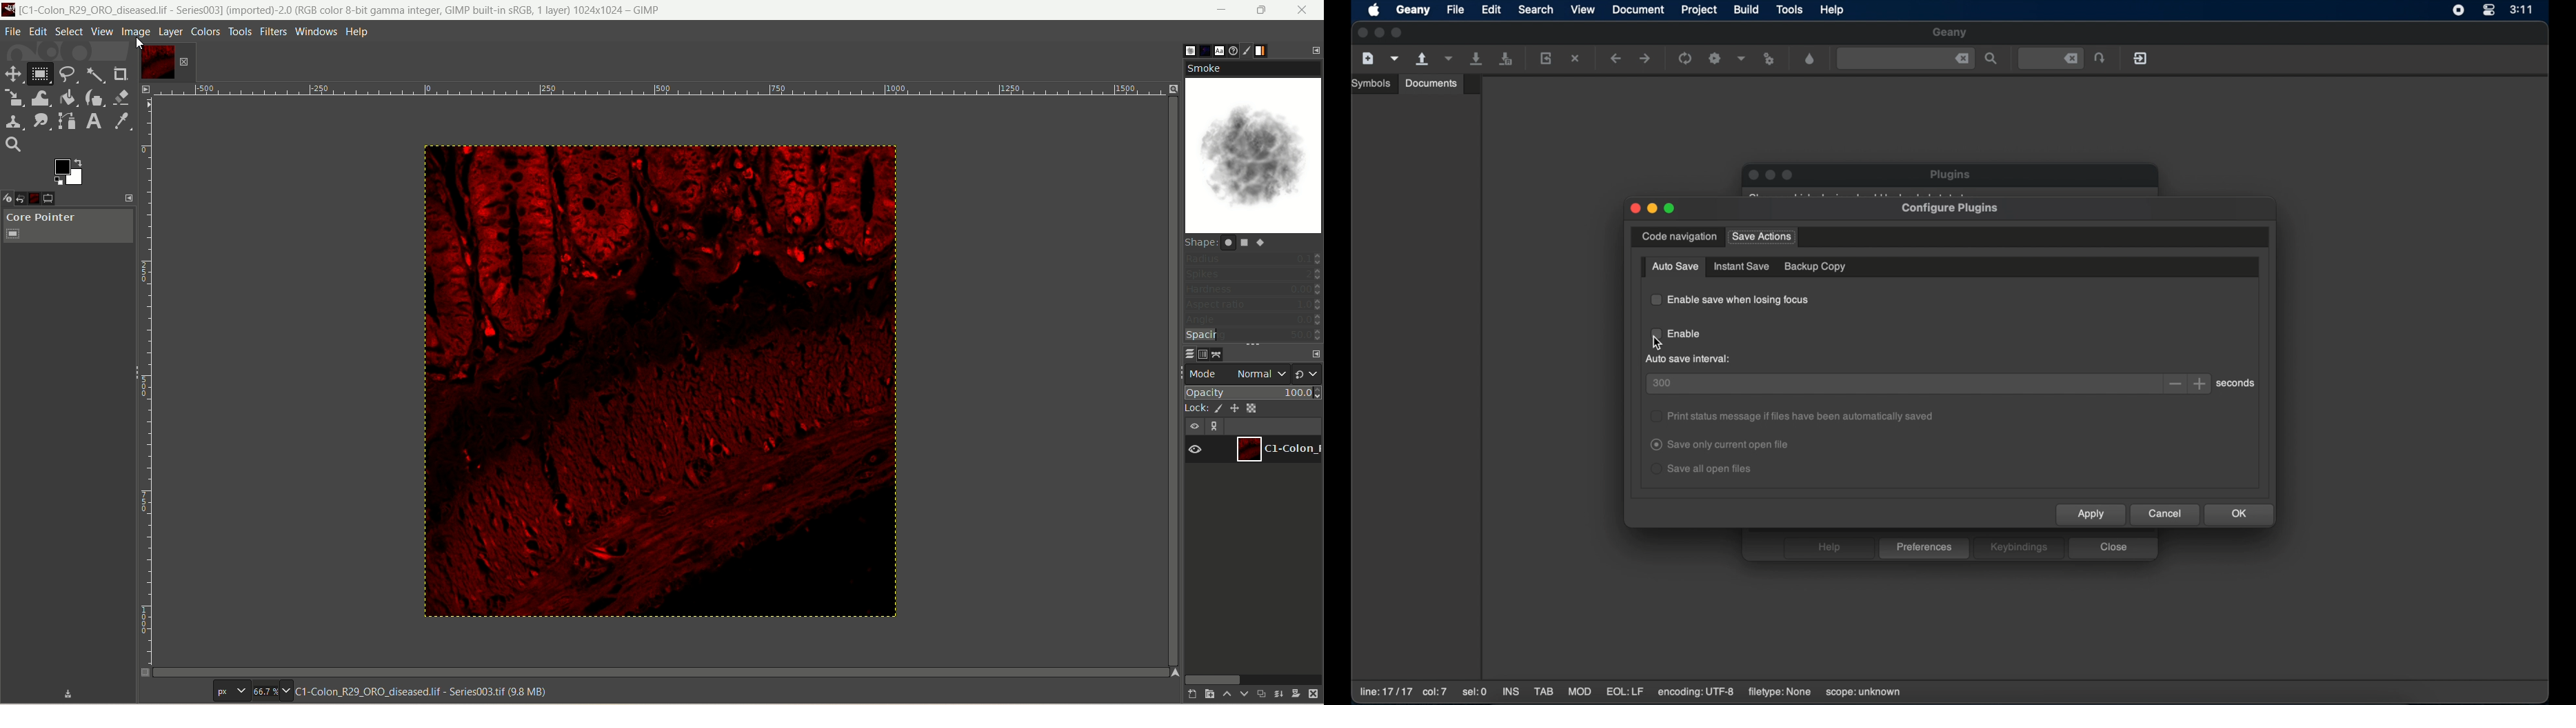 This screenshot has width=2576, height=728. I want to click on smoke, so click(1254, 144).